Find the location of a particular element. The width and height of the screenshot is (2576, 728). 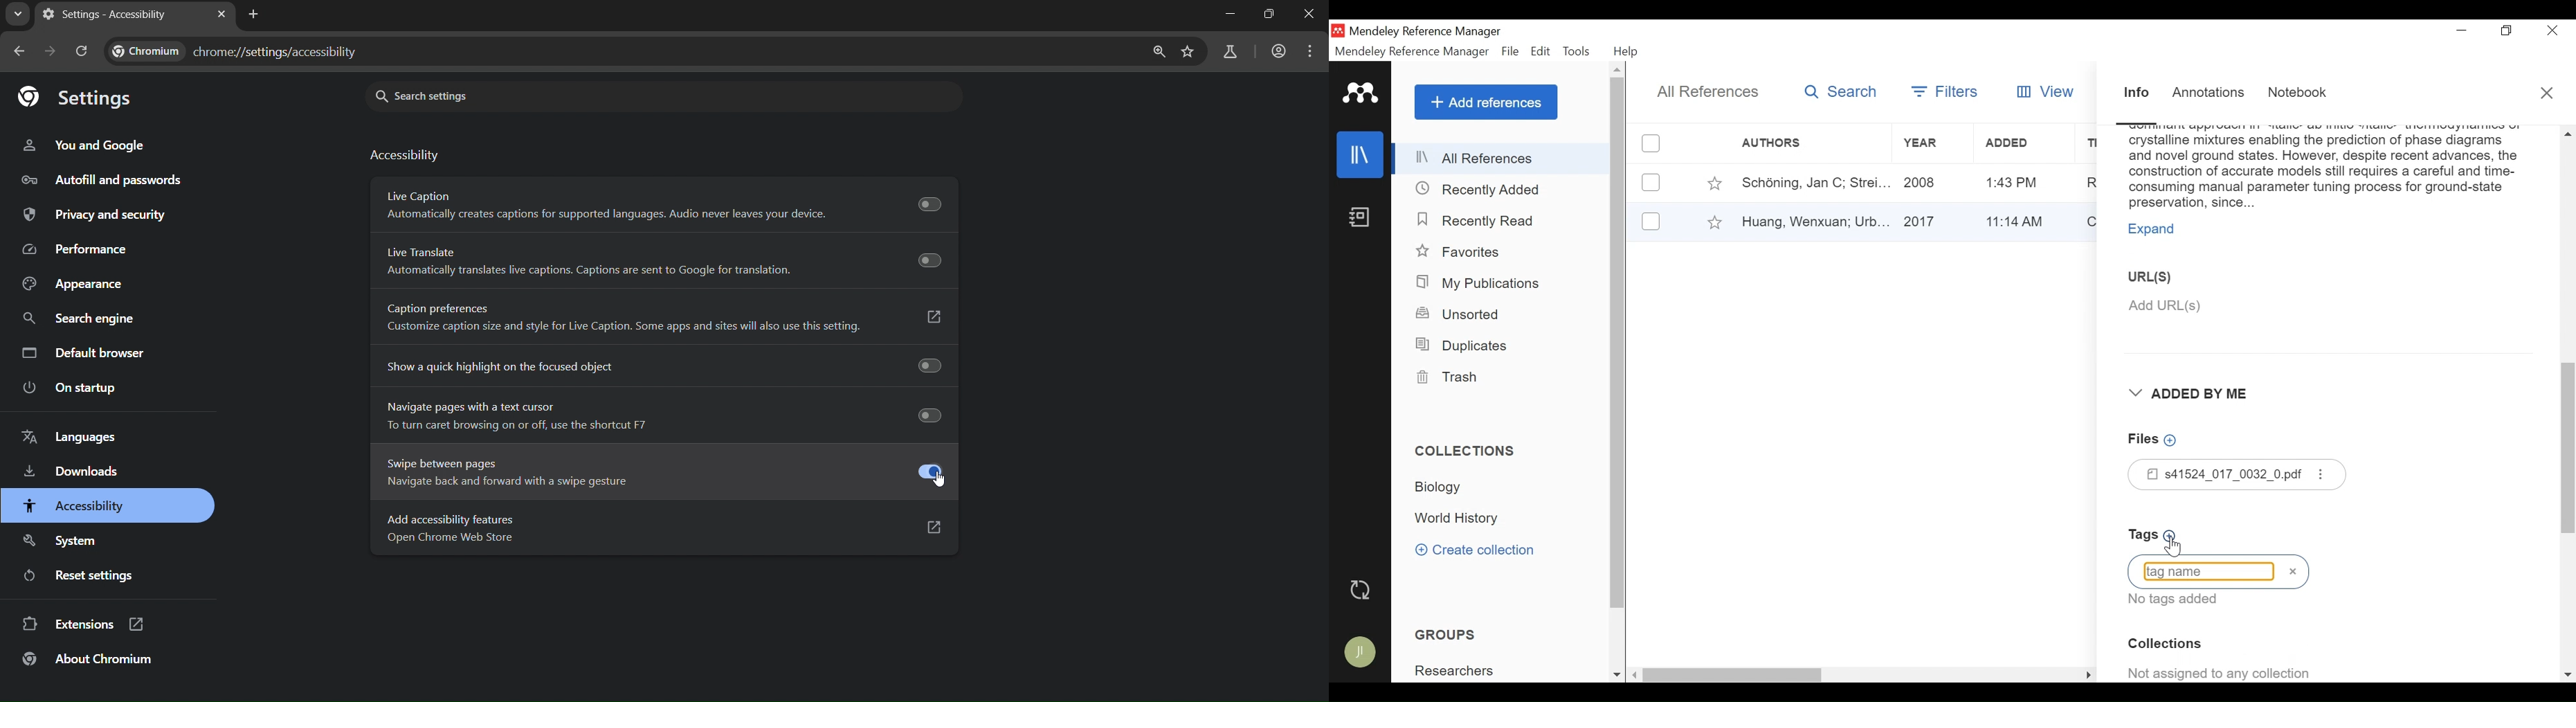

account is located at coordinates (1277, 51).